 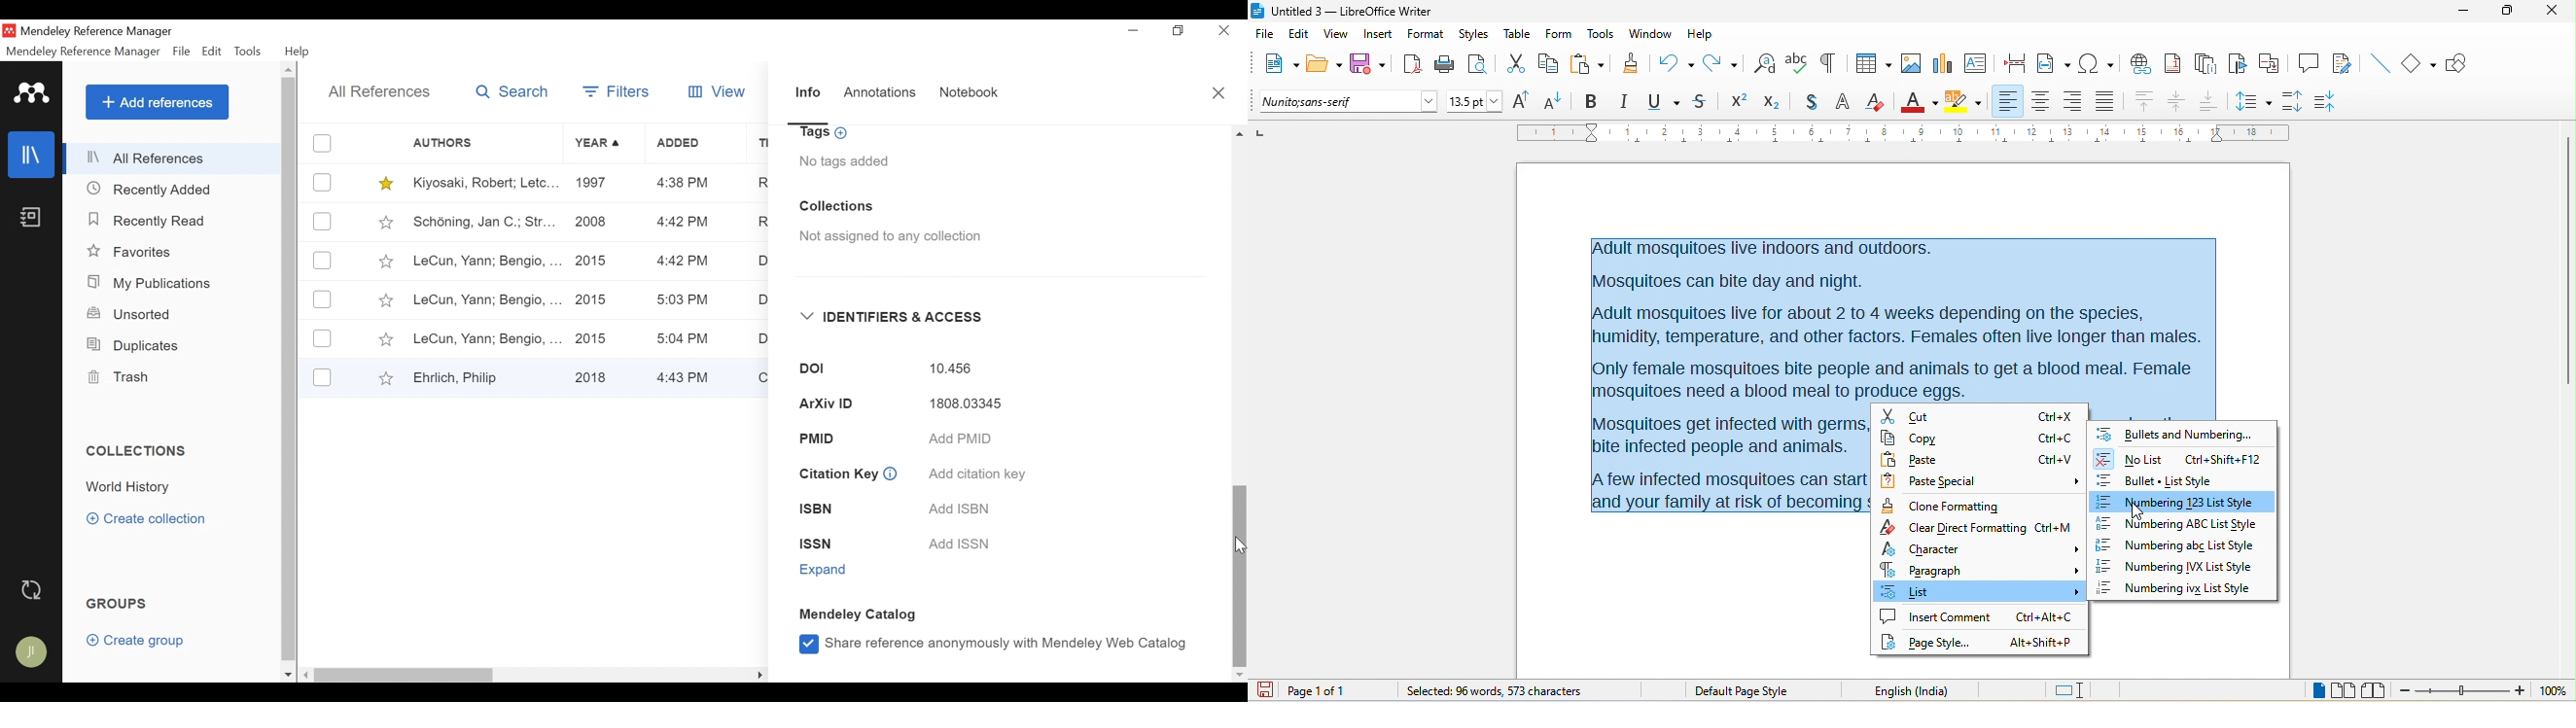 What do you see at coordinates (804, 370) in the screenshot?
I see `DOI` at bounding box center [804, 370].